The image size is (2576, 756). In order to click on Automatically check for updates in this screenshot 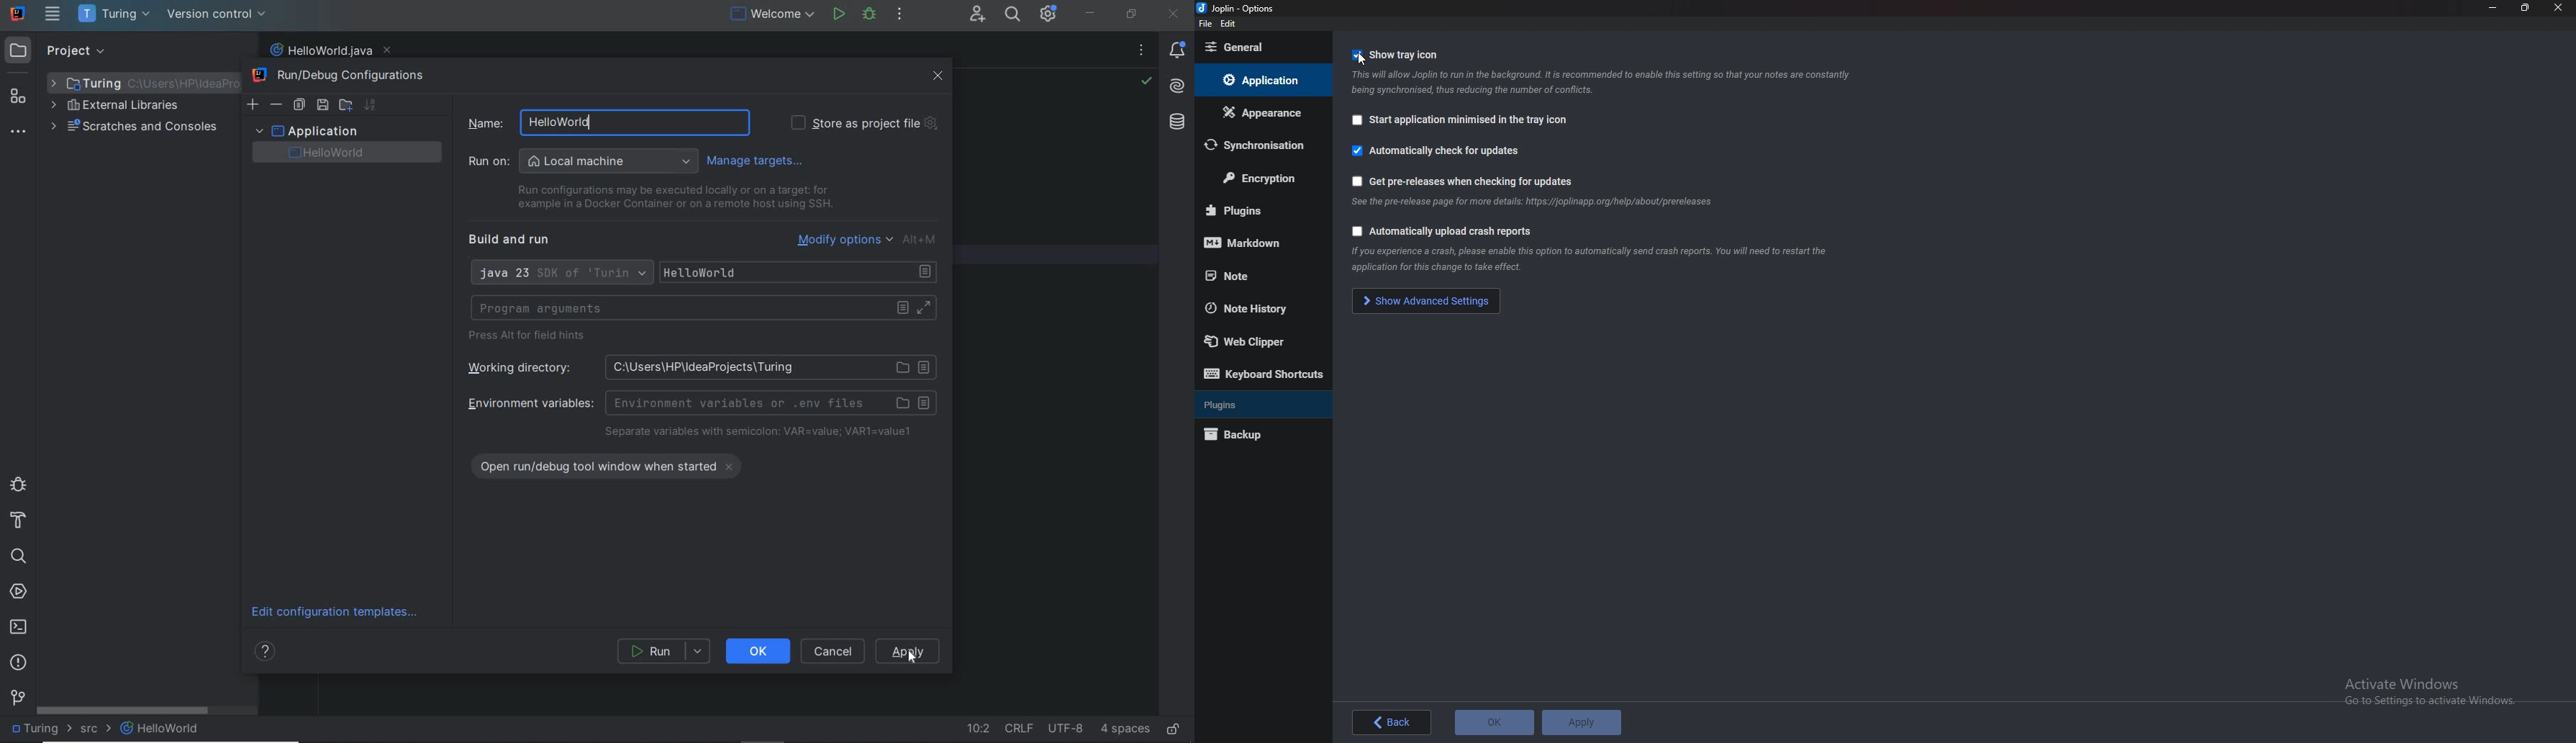, I will do `click(1448, 152)`.